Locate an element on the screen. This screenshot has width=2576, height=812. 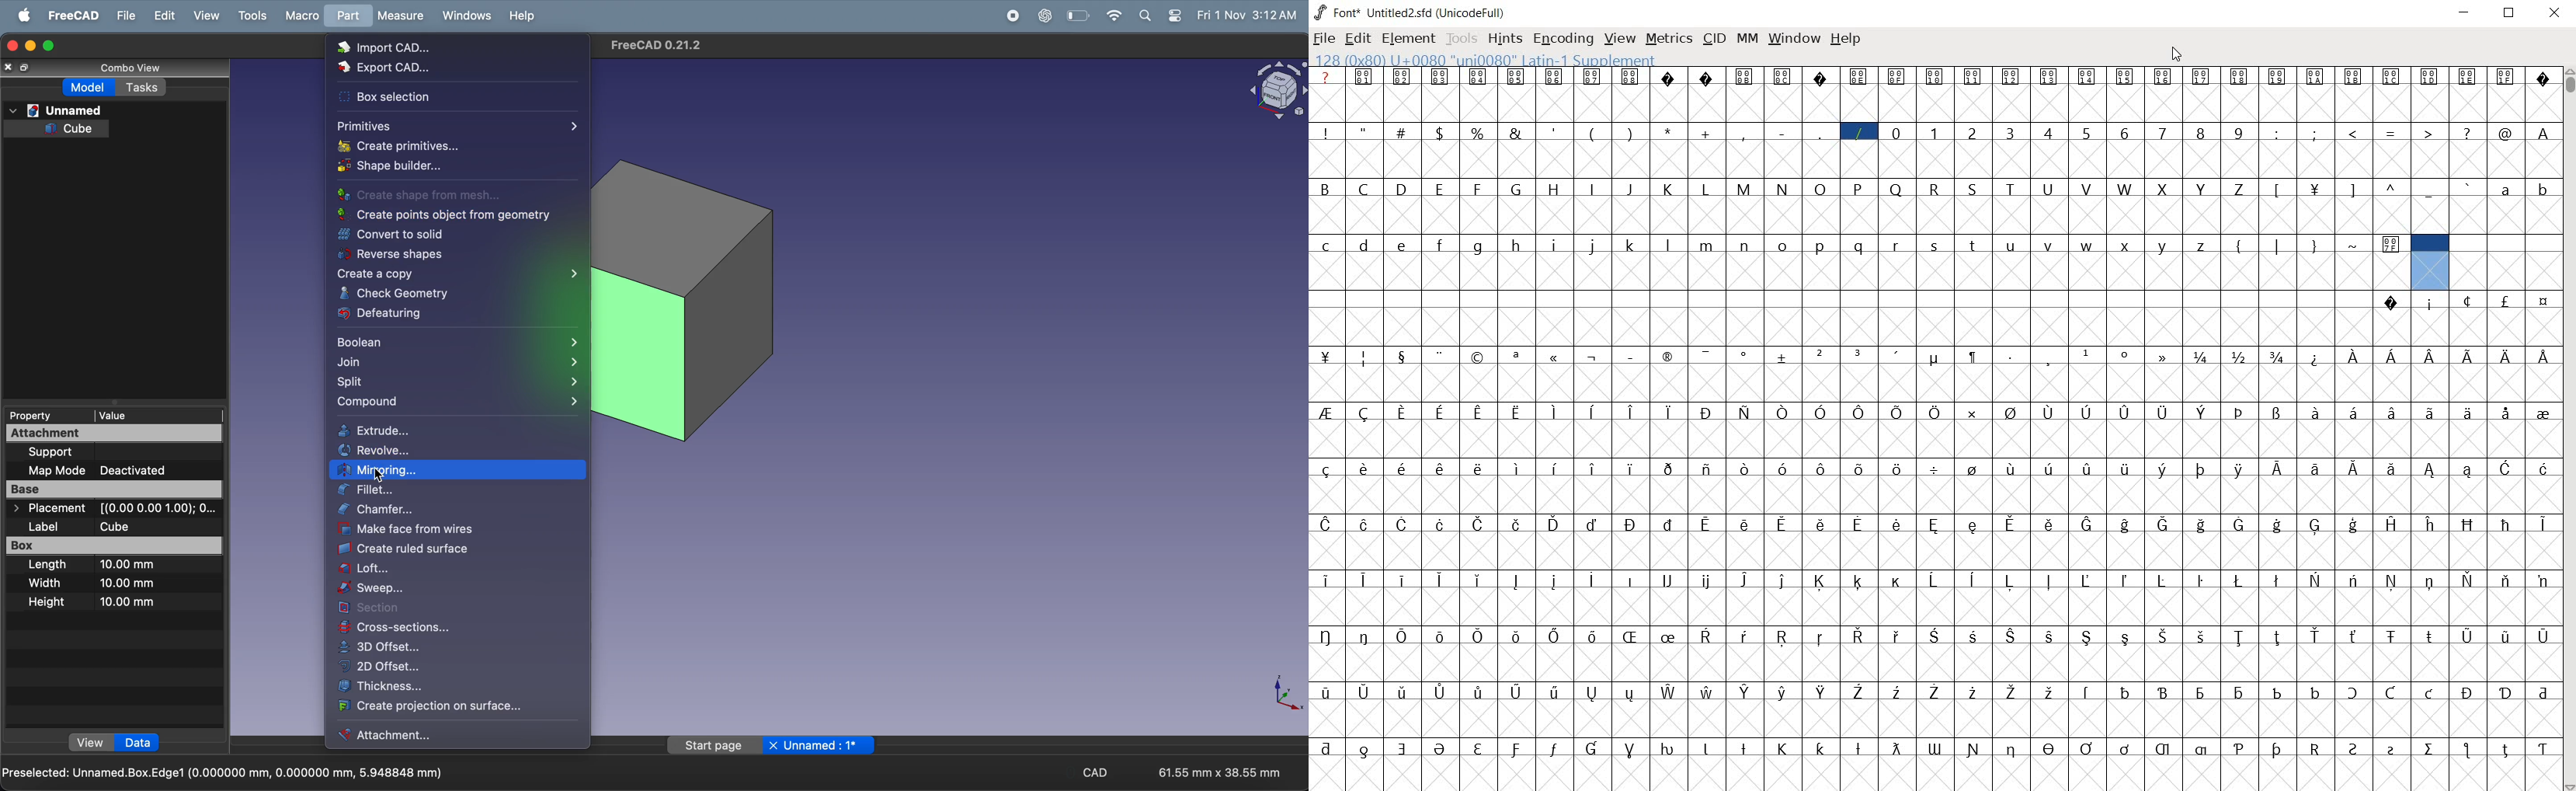
Symbol is located at coordinates (1595, 692).